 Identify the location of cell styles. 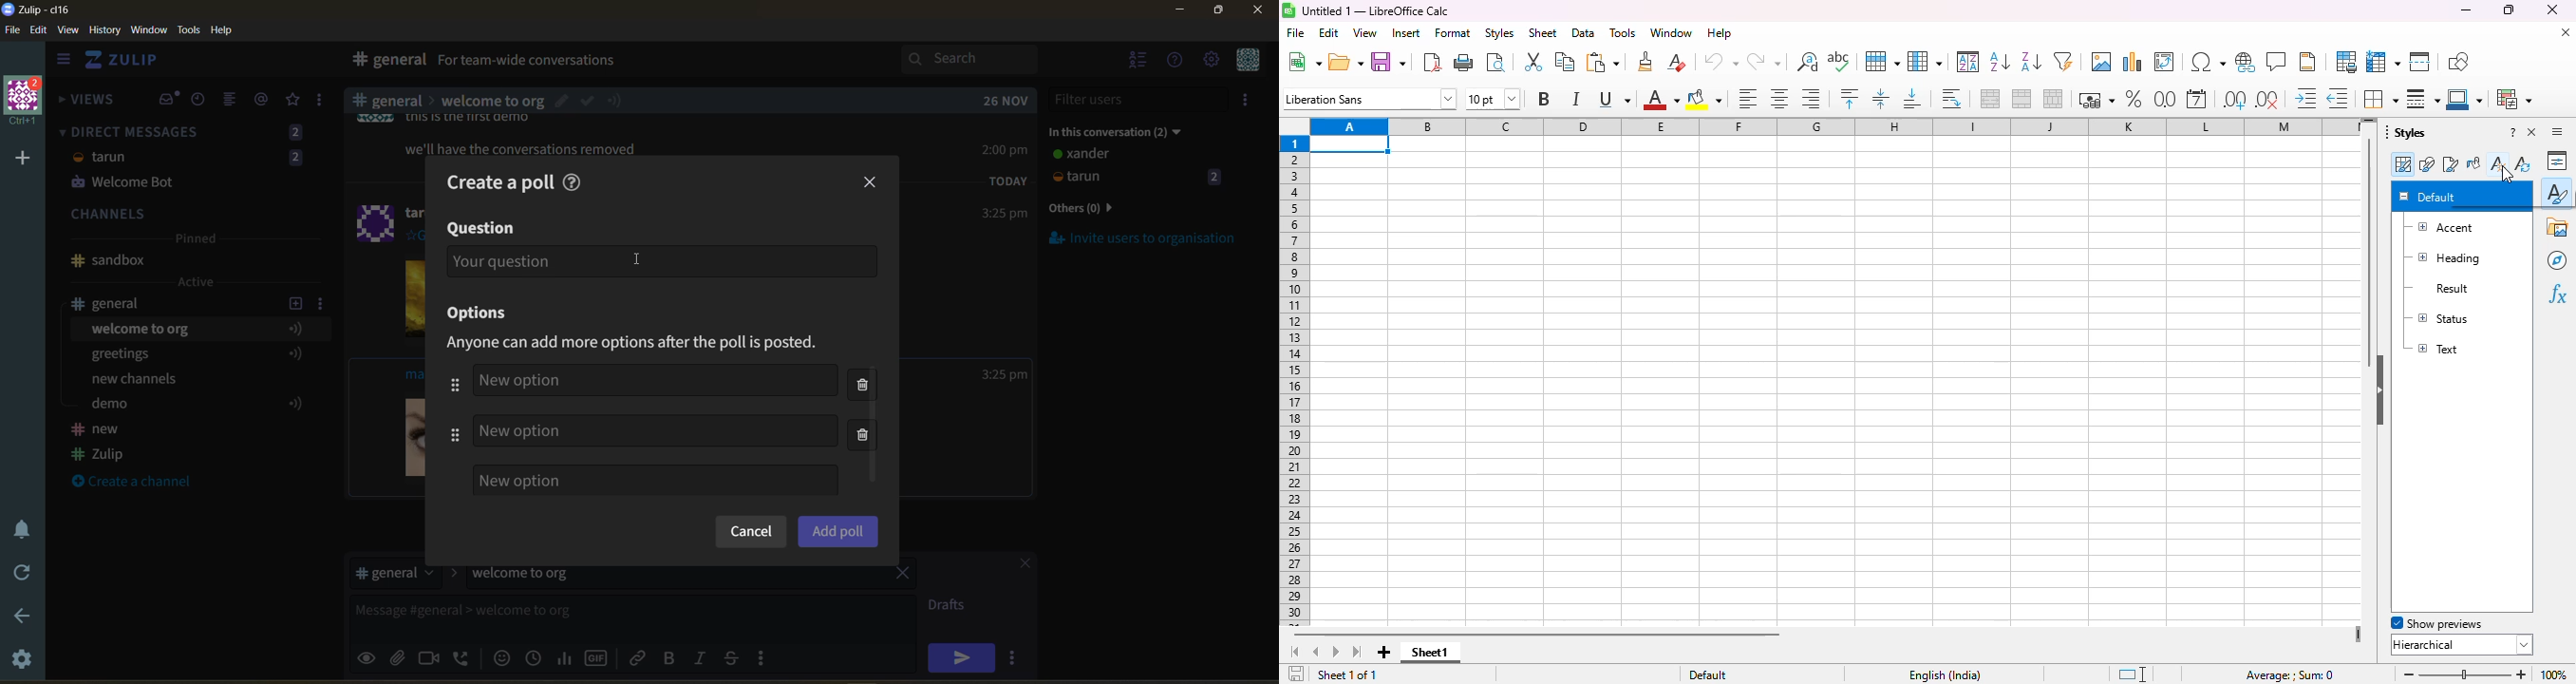
(2402, 164).